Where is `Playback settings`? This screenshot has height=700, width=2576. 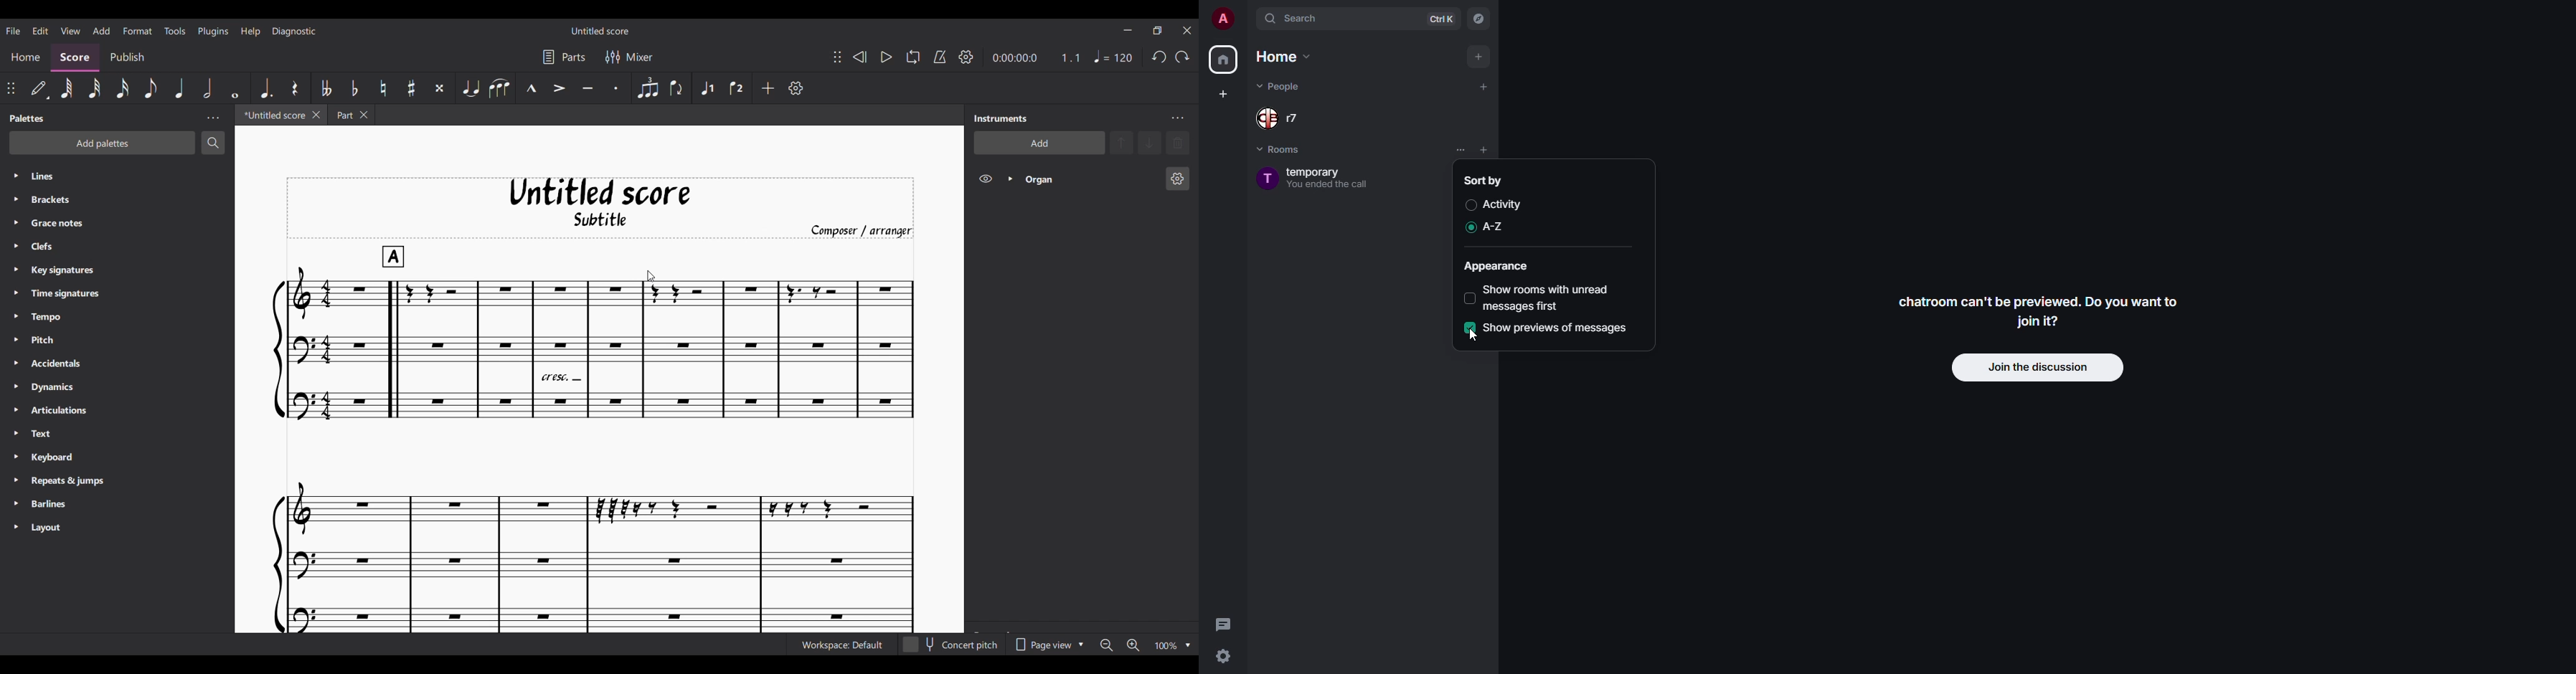
Playback settings is located at coordinates (966, 57).